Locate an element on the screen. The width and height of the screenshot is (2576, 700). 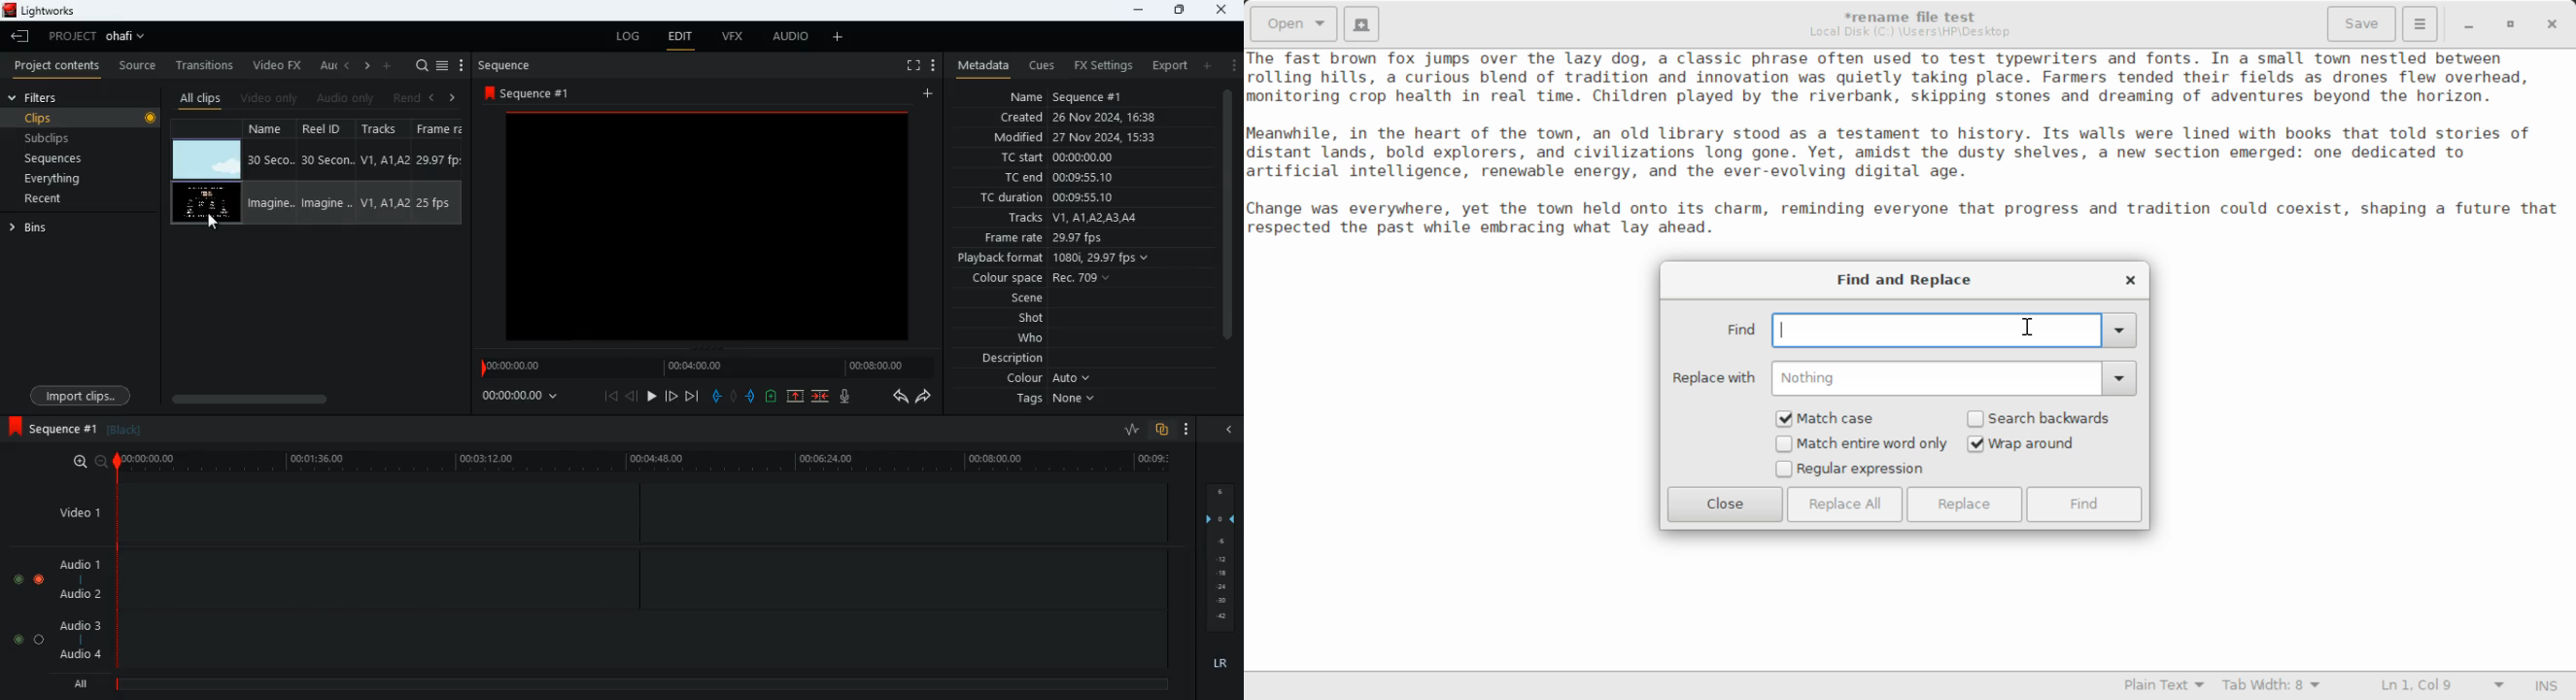
add is located at coordinates (1212, 66).